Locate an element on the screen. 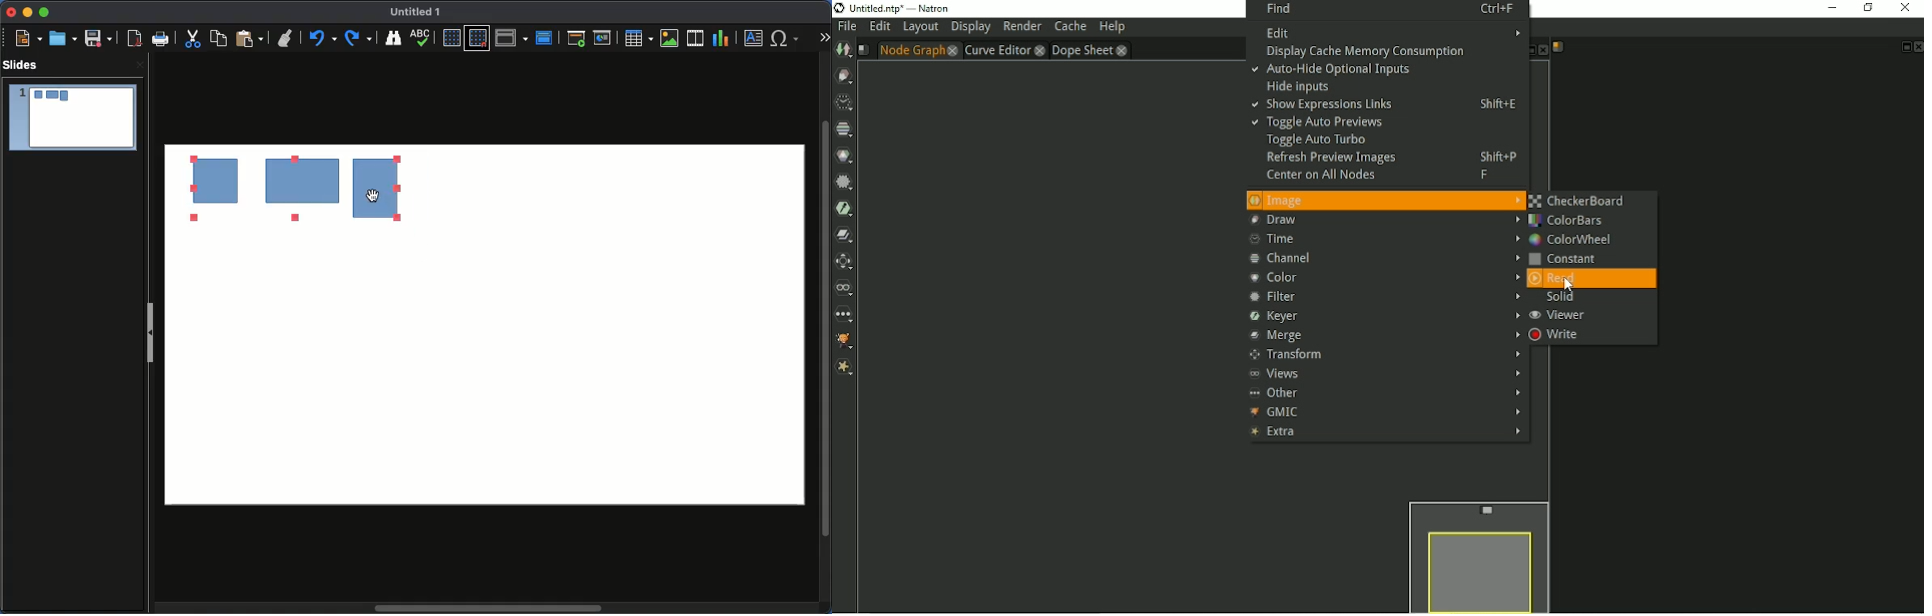 The height and width of the screenshot is (616, 1932). Master slide is located at coordinates (547, 36).